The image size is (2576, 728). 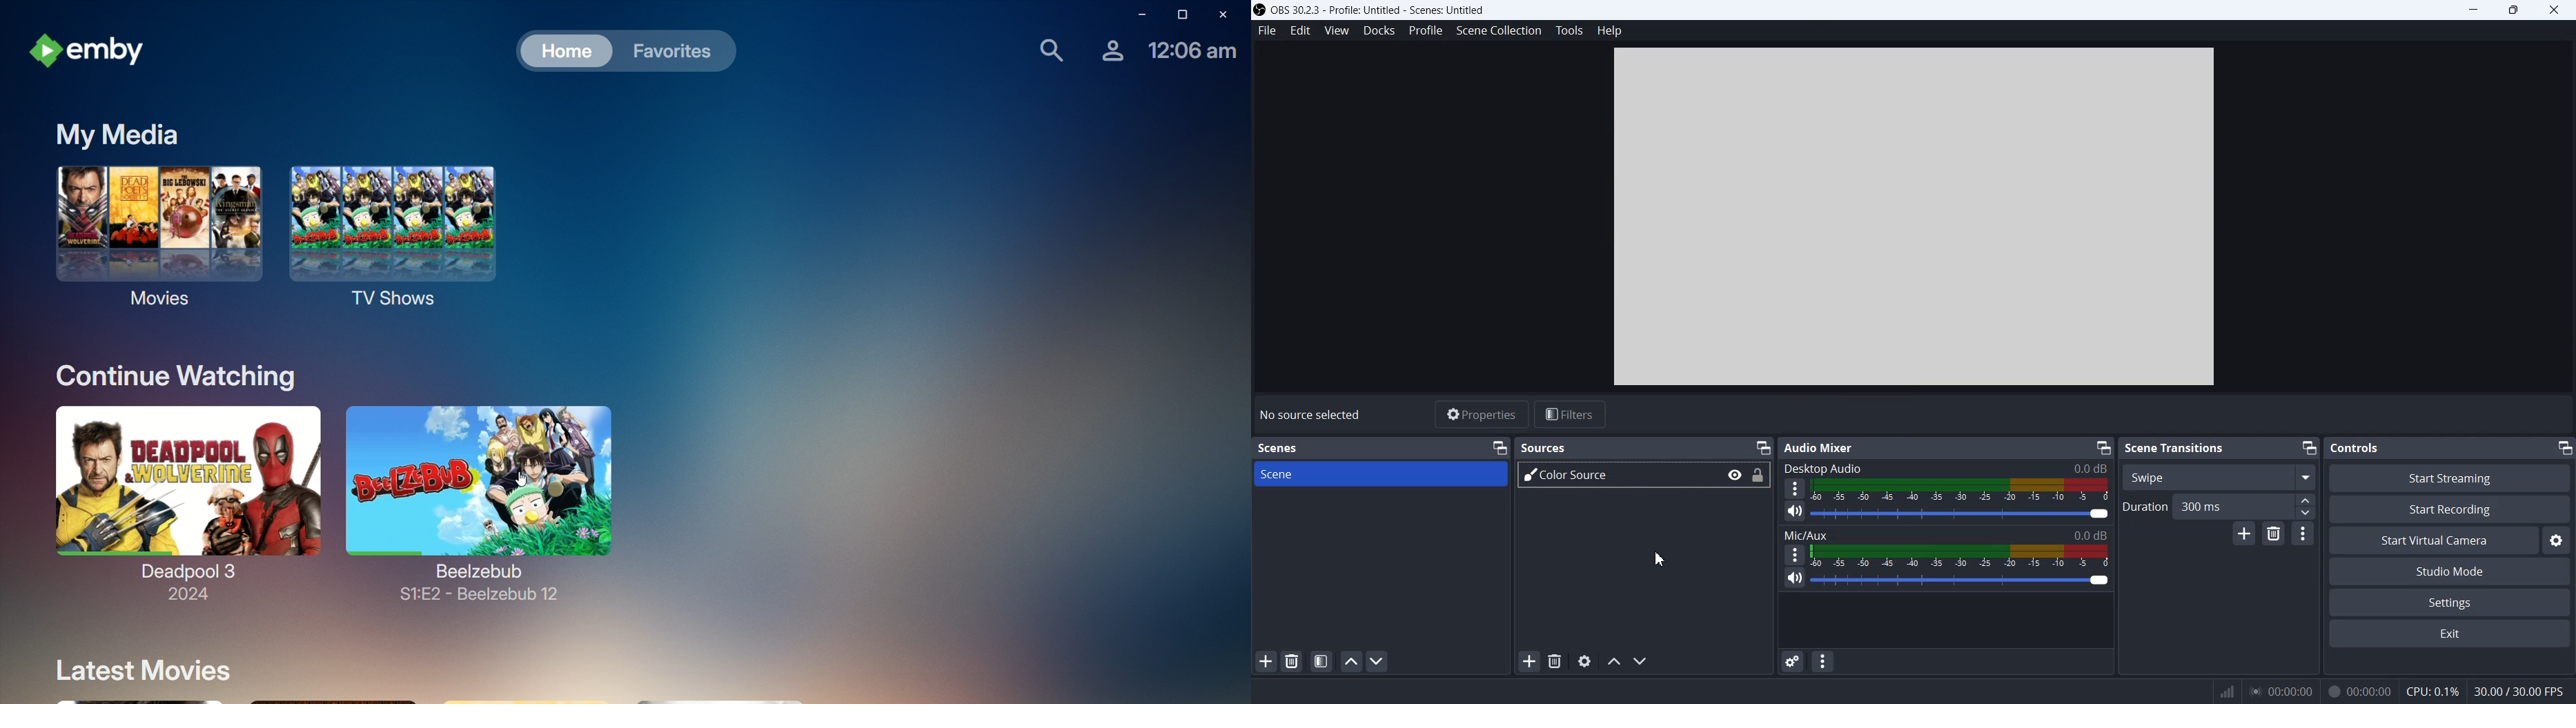 I want to click on View, so click(x=1336, y=30).